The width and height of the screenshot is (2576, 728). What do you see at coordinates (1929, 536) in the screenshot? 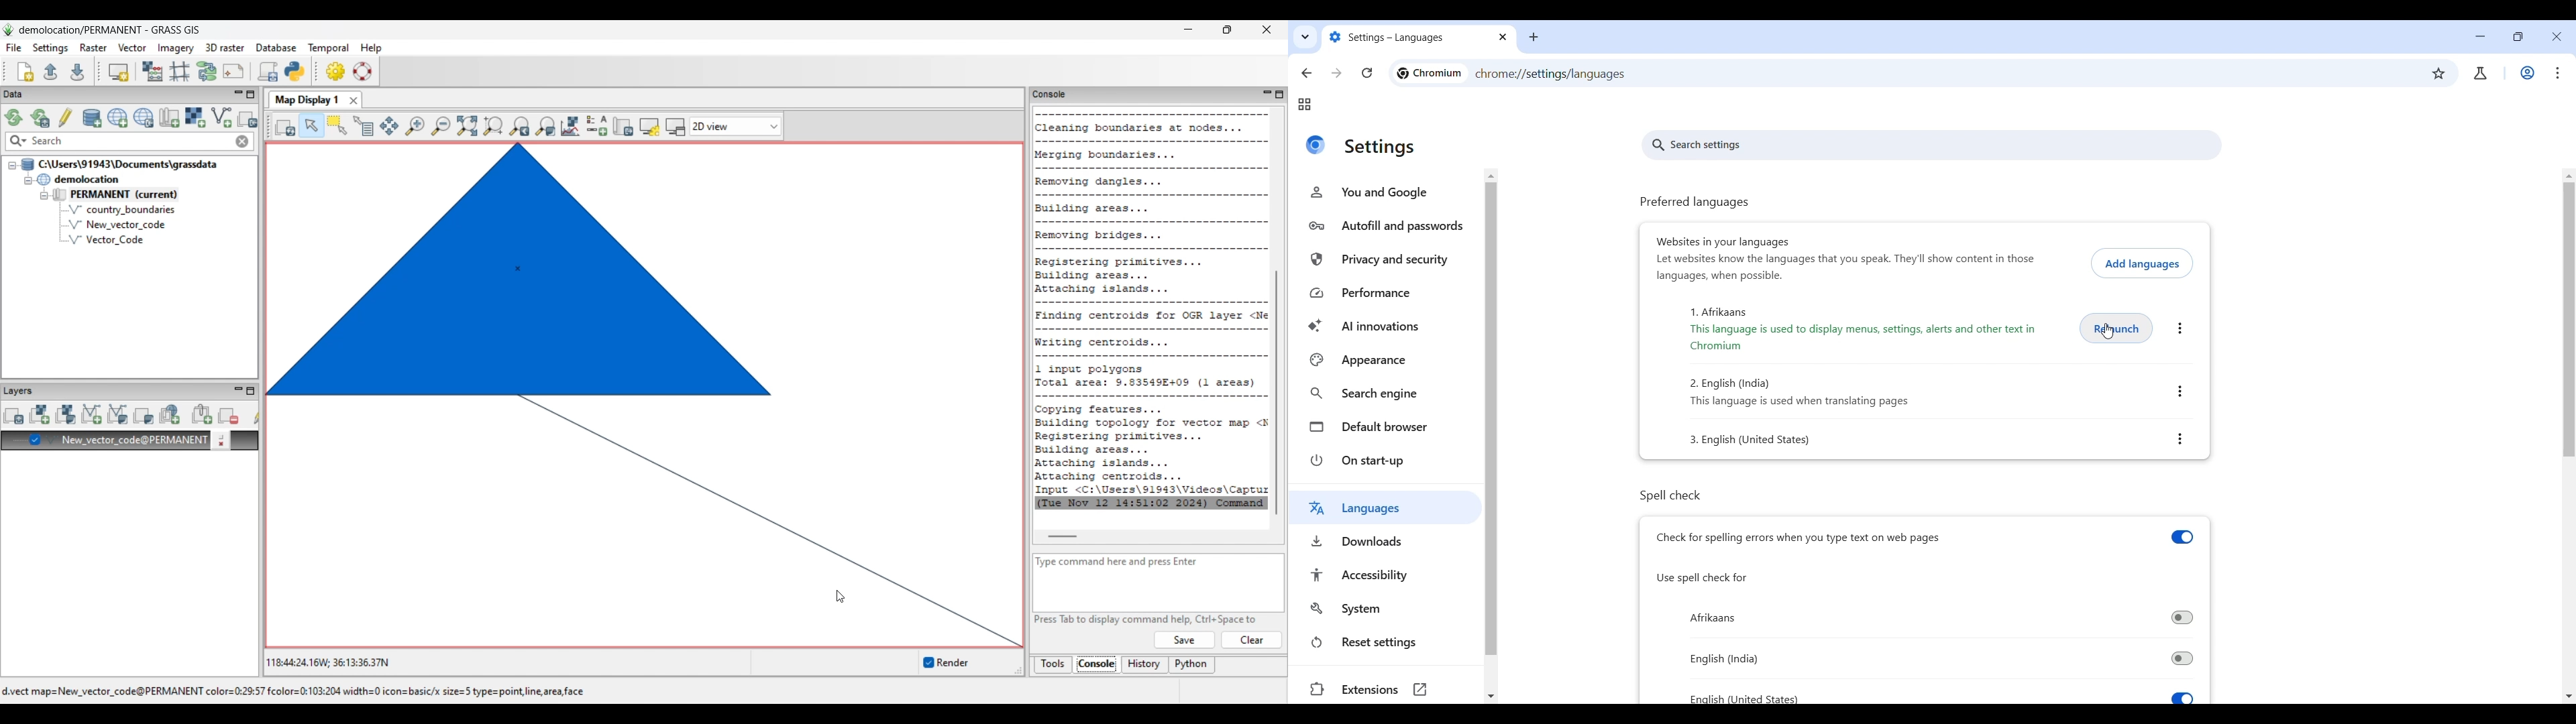
I see `Toggle for spell check by browser` at bounding box center [1929, 536].